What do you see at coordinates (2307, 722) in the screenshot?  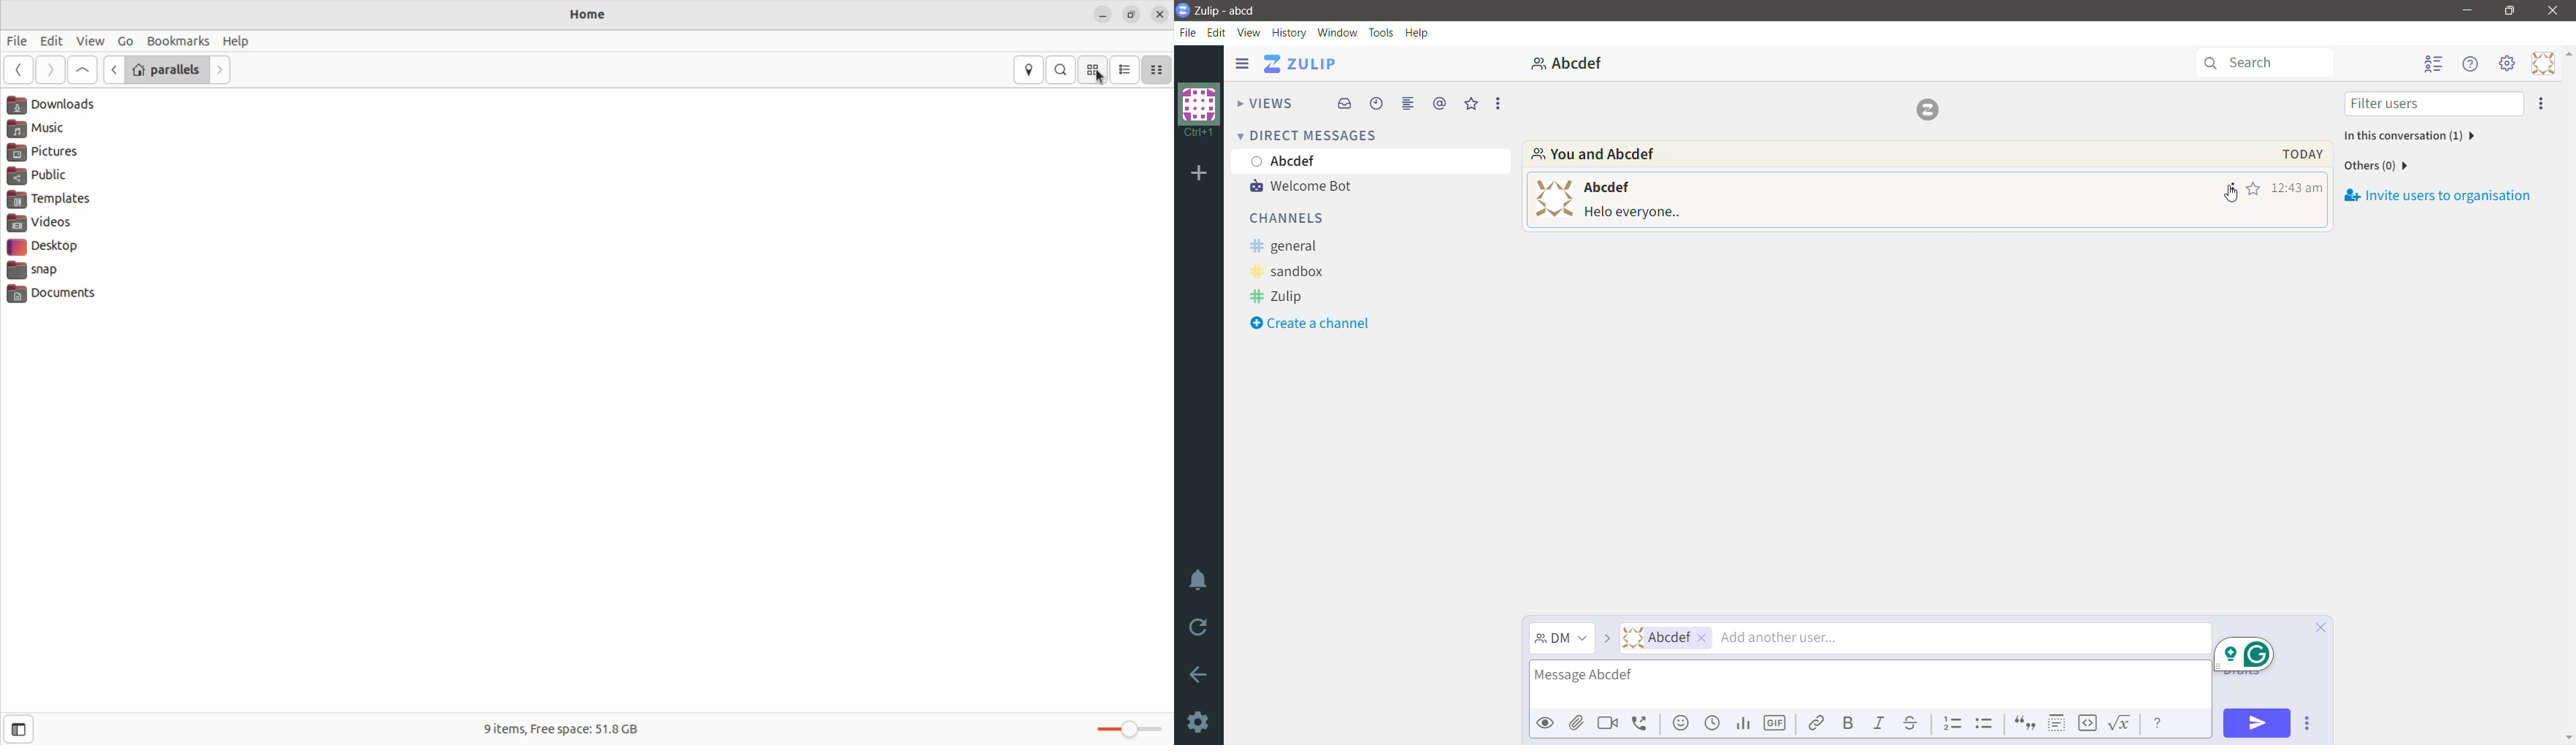 I see `Send Options` at bounding box center [2307, 722].